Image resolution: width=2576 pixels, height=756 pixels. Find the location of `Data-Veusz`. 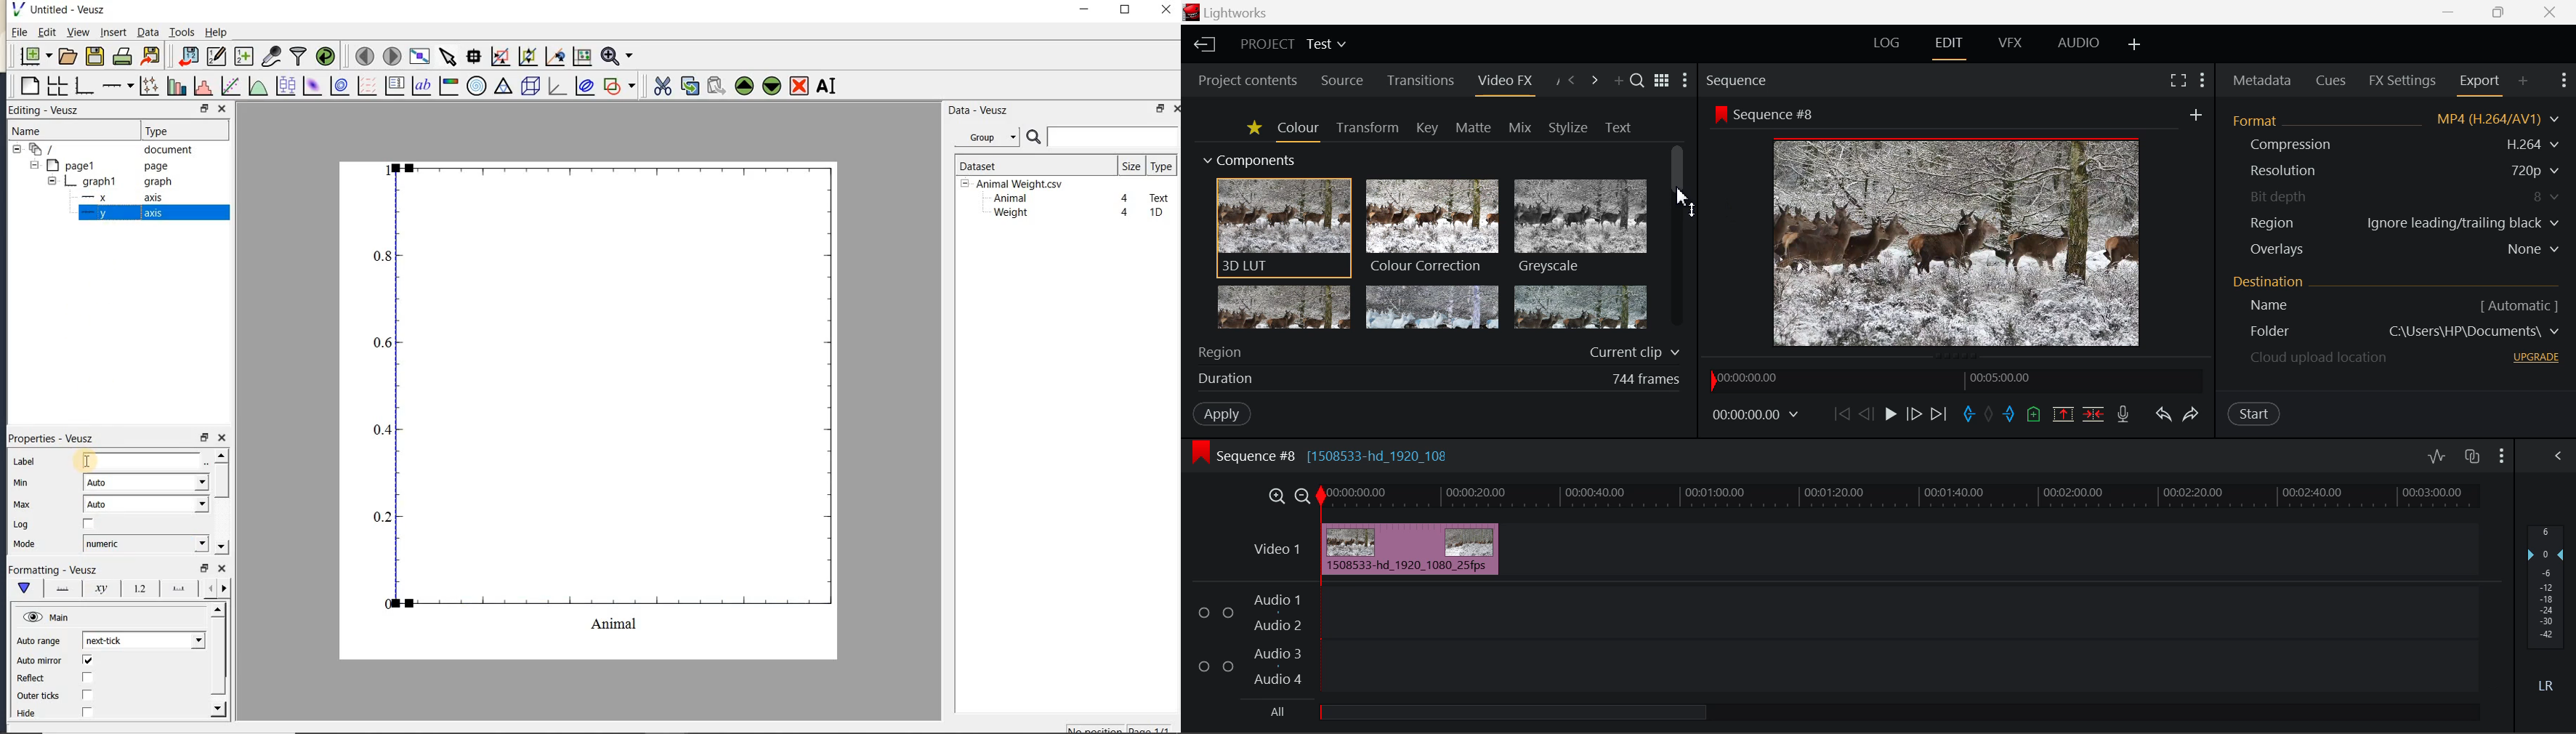

Data-Veusz is located at coordinates (979, 110).